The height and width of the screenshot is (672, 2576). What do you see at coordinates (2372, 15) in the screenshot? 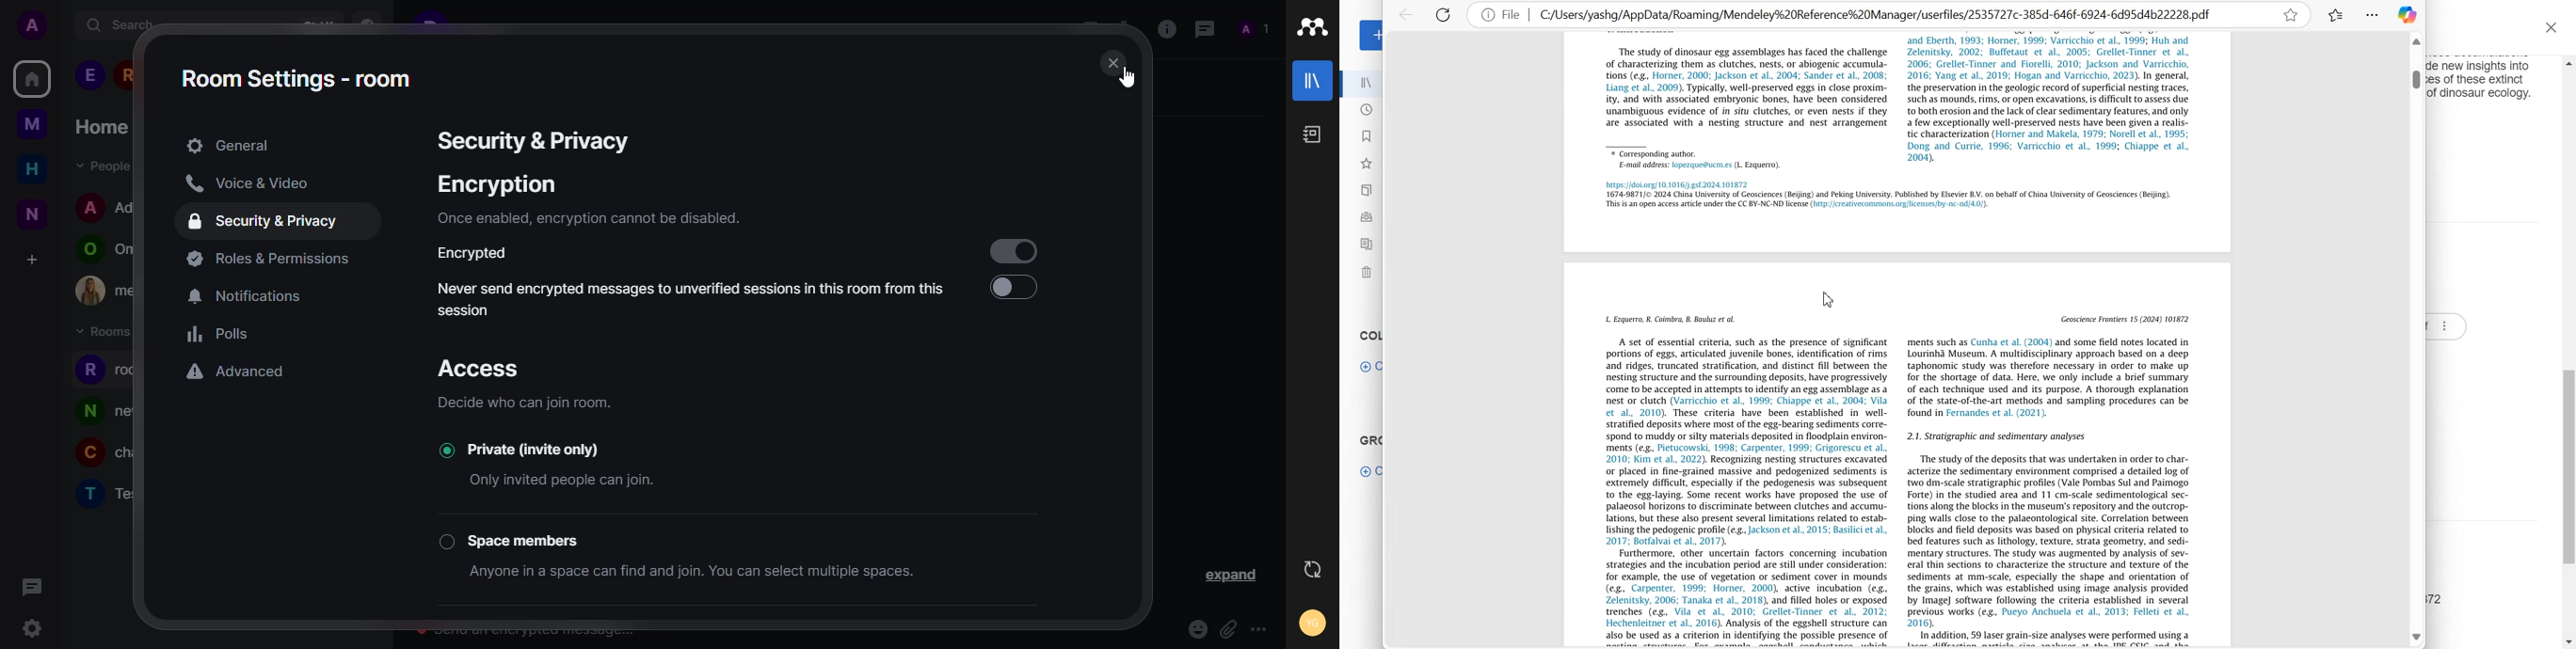
I see `Settings` at bounding box center [2372, 15].